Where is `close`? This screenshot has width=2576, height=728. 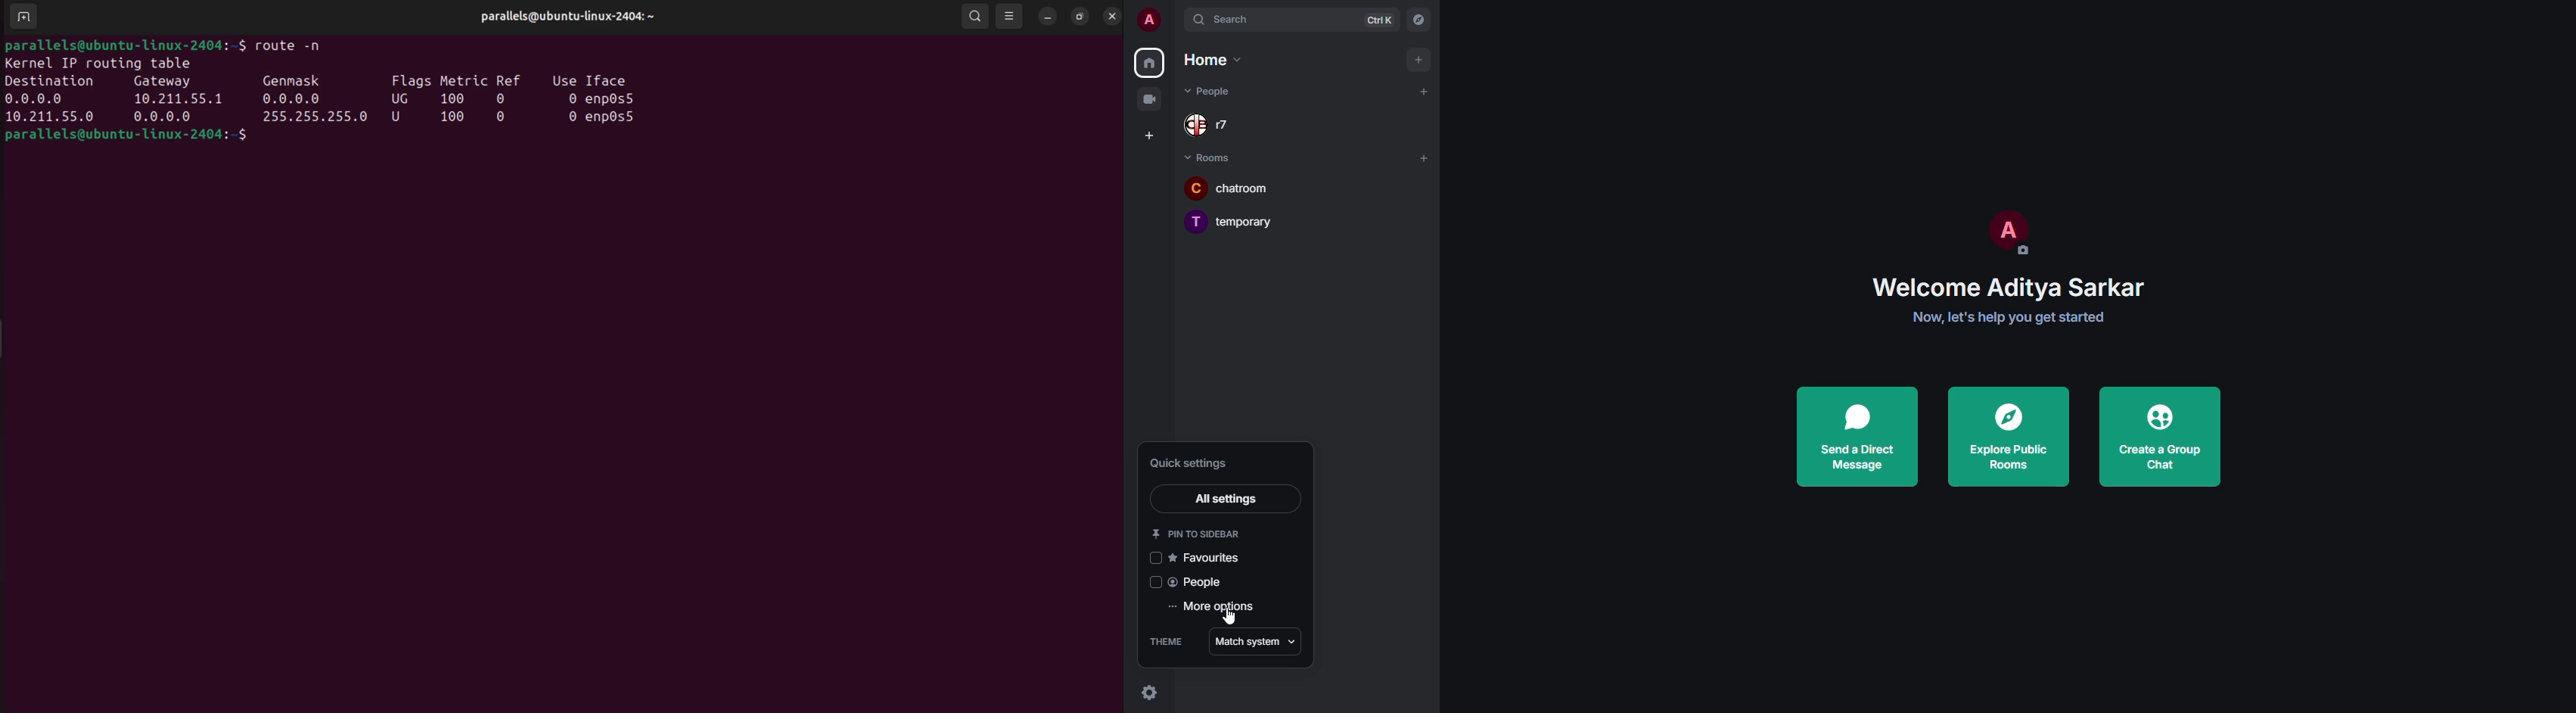 close is located at coordinates (1111, 16).